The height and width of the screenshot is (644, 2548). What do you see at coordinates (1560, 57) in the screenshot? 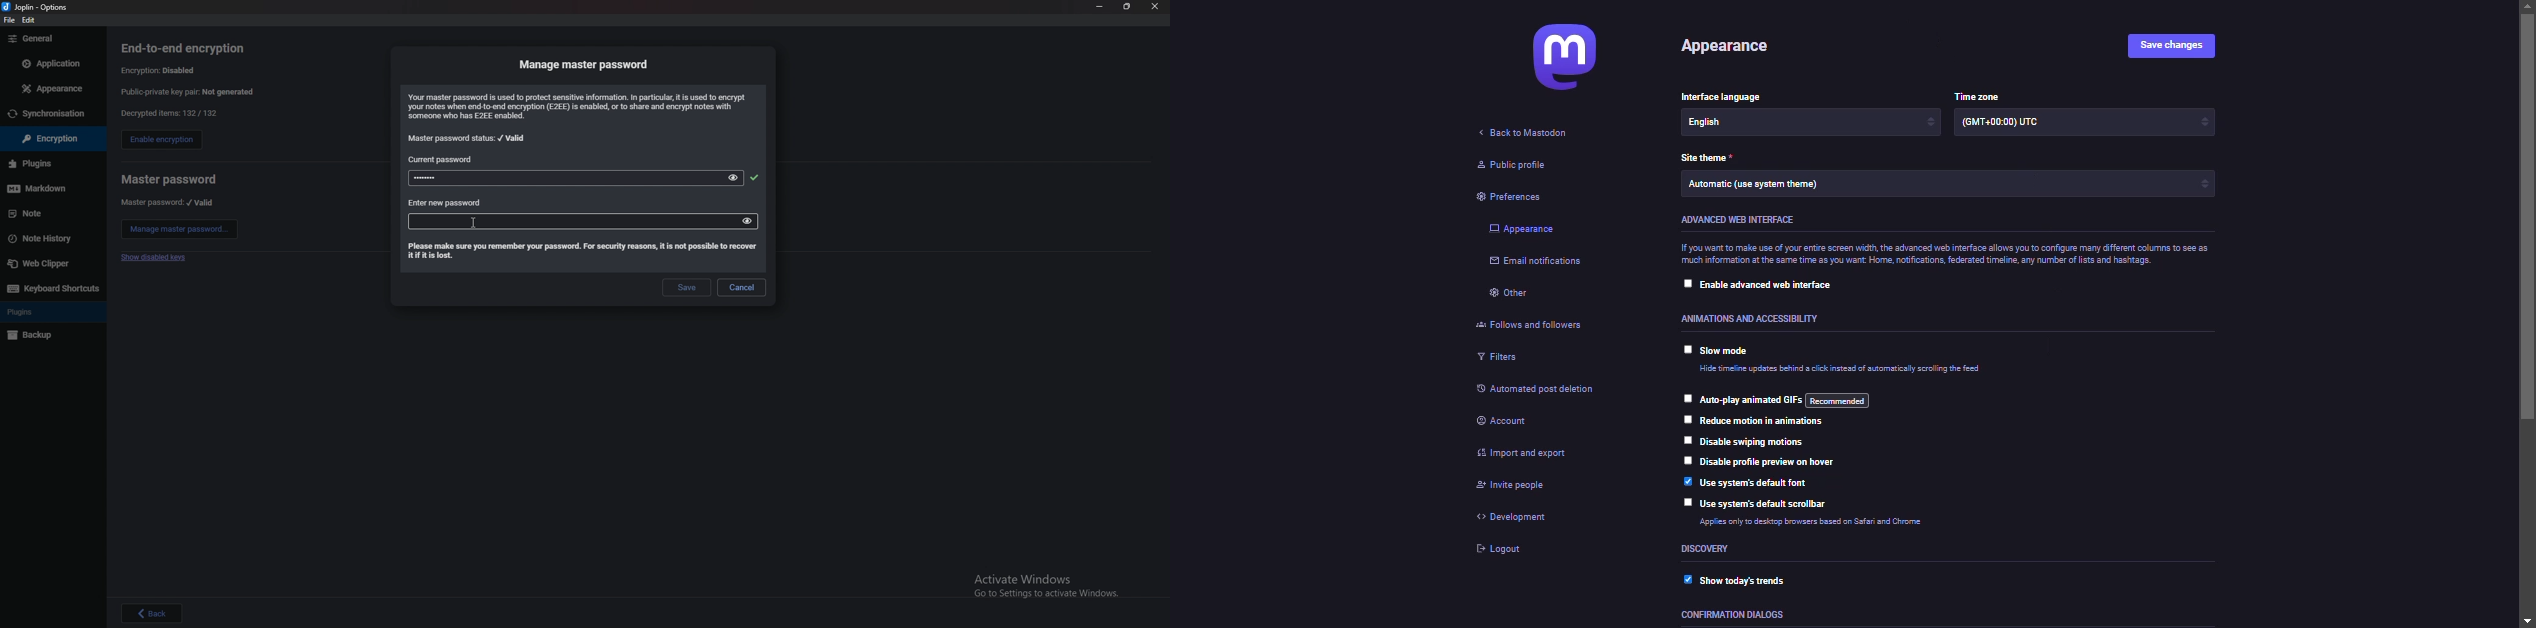
I see `mastodon` at bounding box center [1560, 57].